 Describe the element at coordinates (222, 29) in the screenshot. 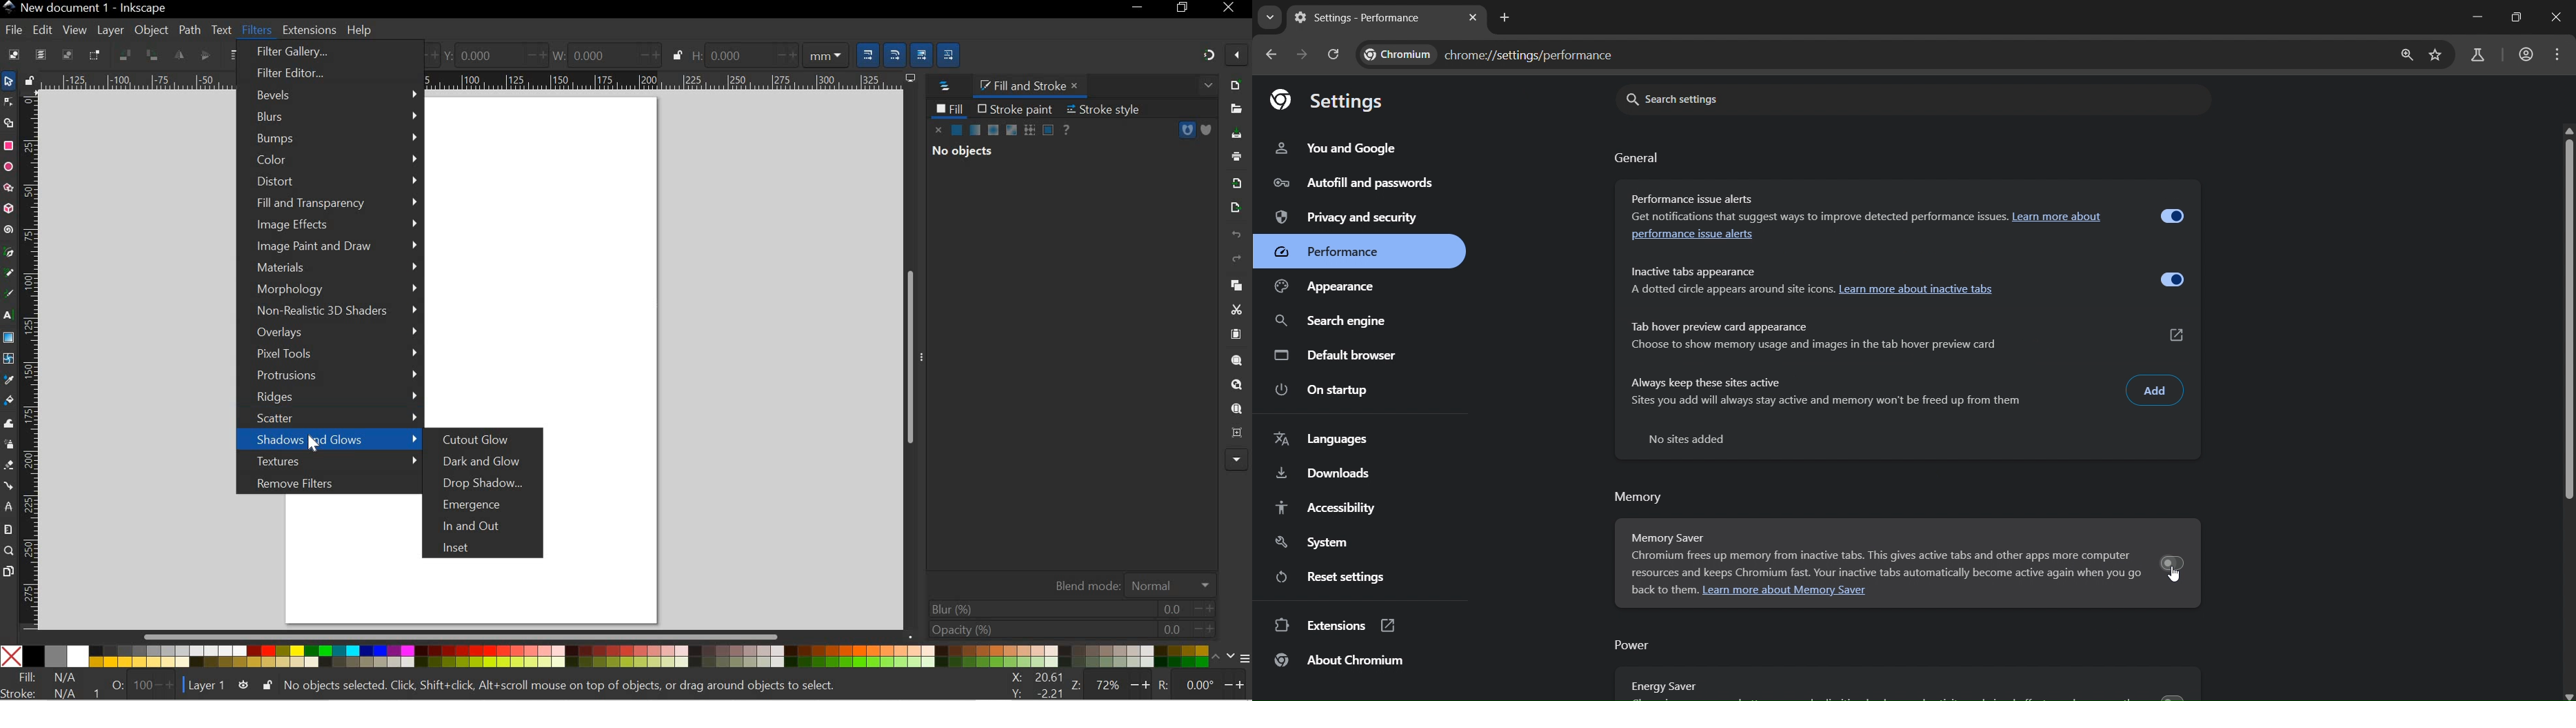

I see `TEXT` at that location.